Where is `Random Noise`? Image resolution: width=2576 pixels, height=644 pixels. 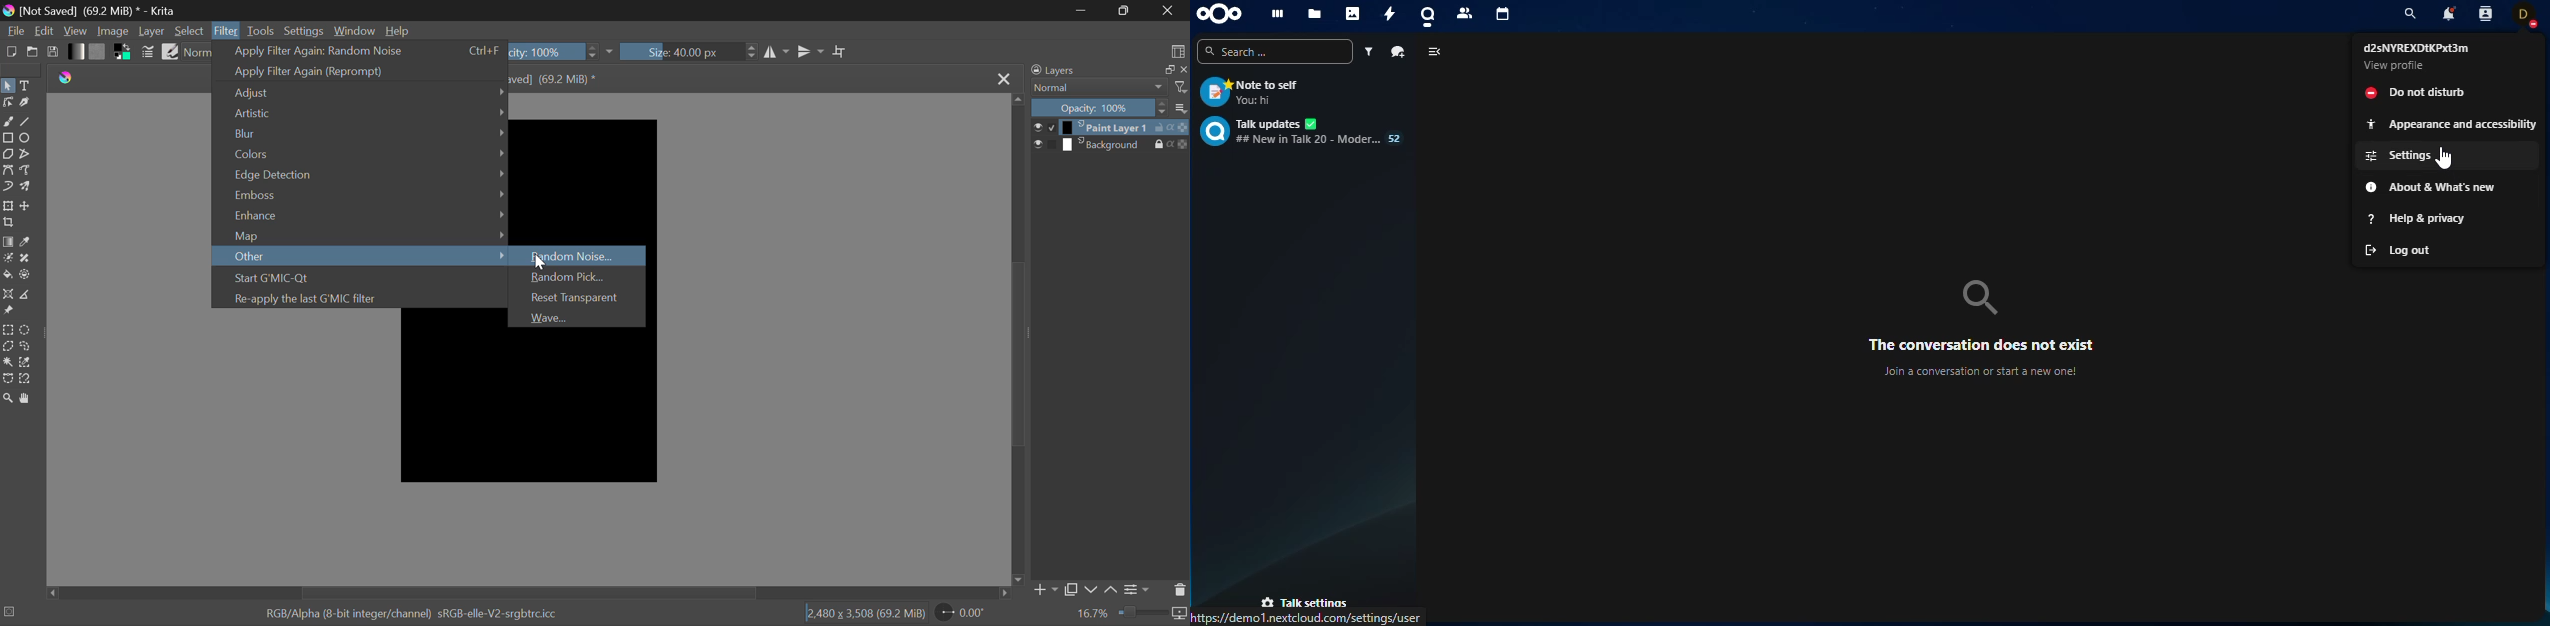 Random Noise is located at coordinates (580, 252).